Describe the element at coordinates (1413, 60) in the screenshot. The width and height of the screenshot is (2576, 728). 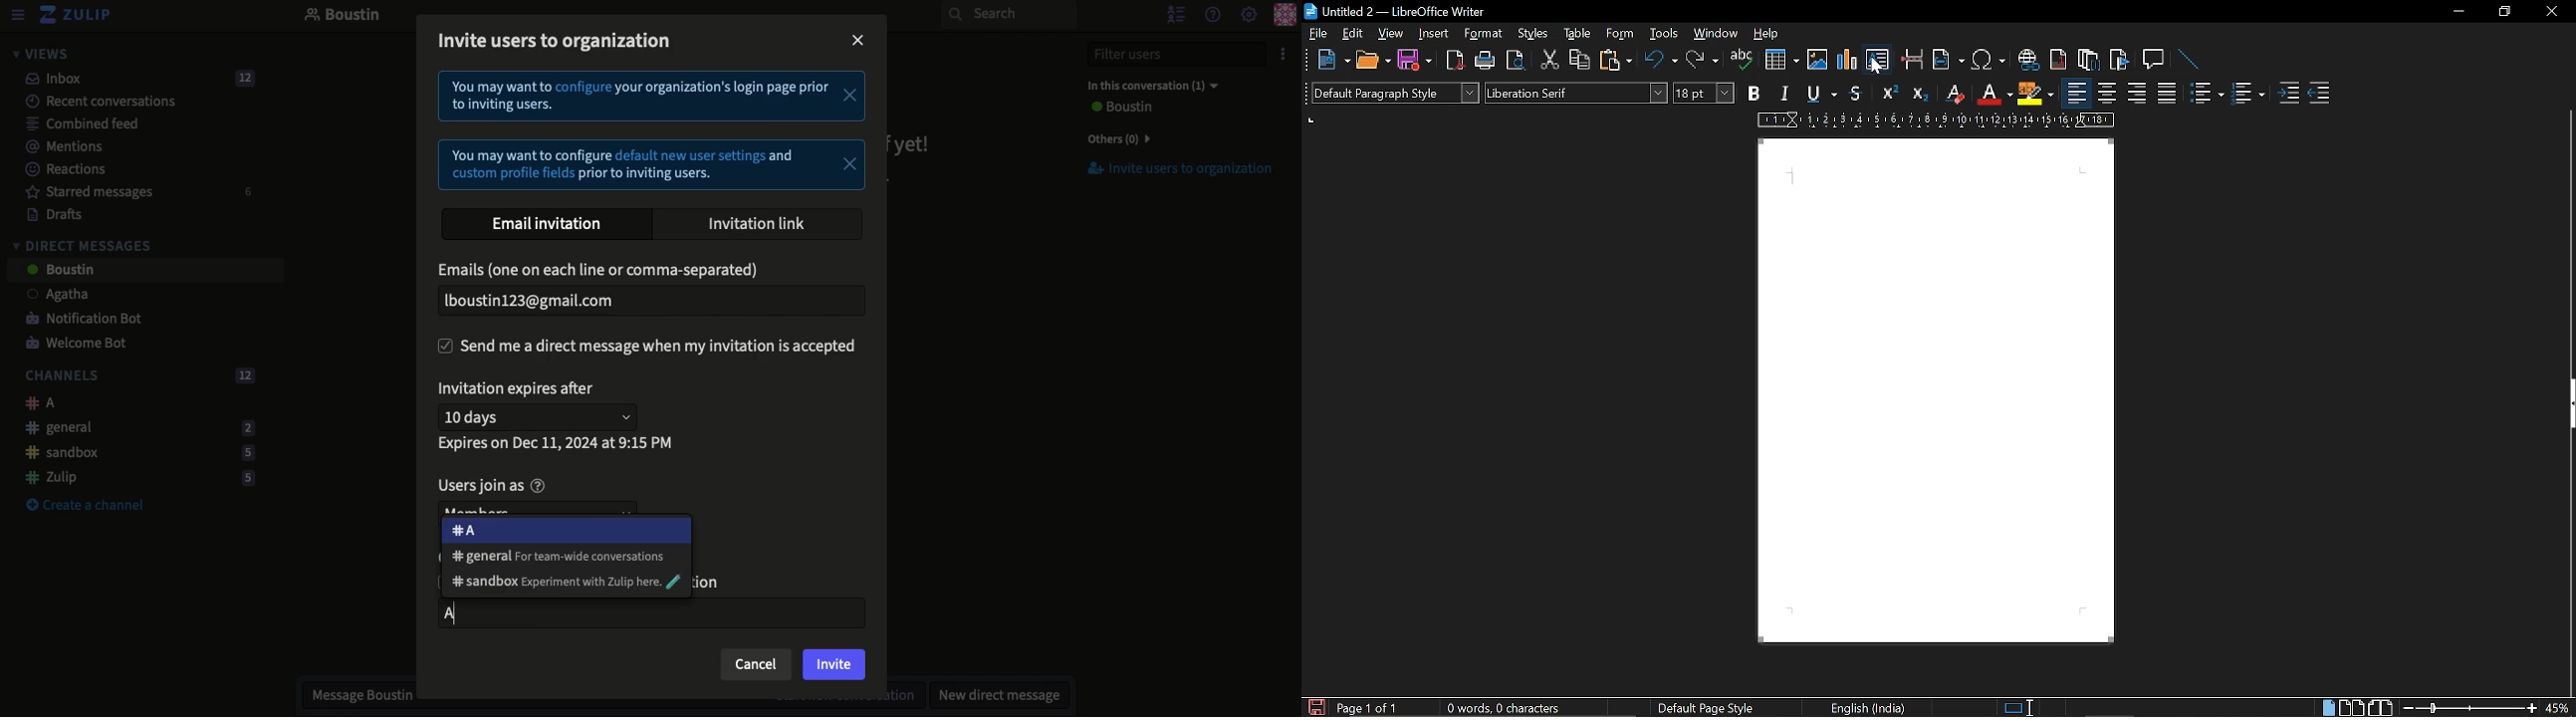
I see `save` at that location.